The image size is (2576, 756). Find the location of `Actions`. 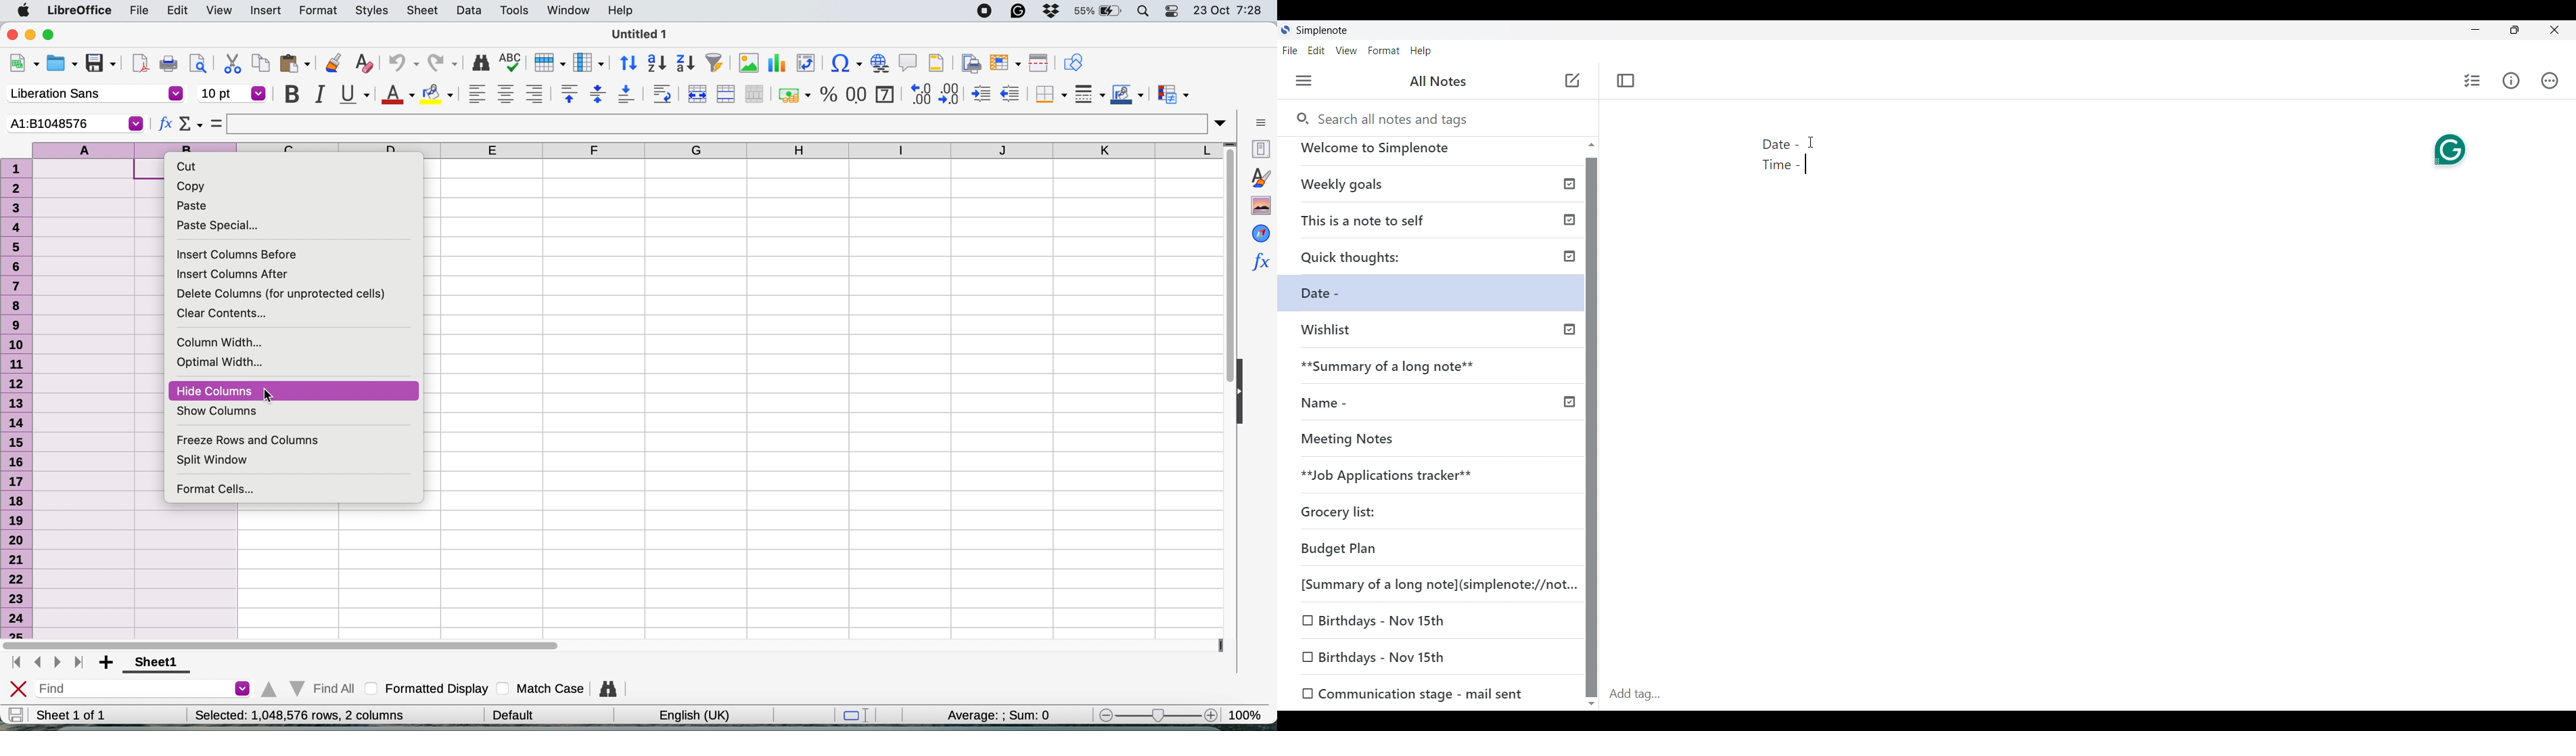

Actions is located at coordinates (2550, 81).